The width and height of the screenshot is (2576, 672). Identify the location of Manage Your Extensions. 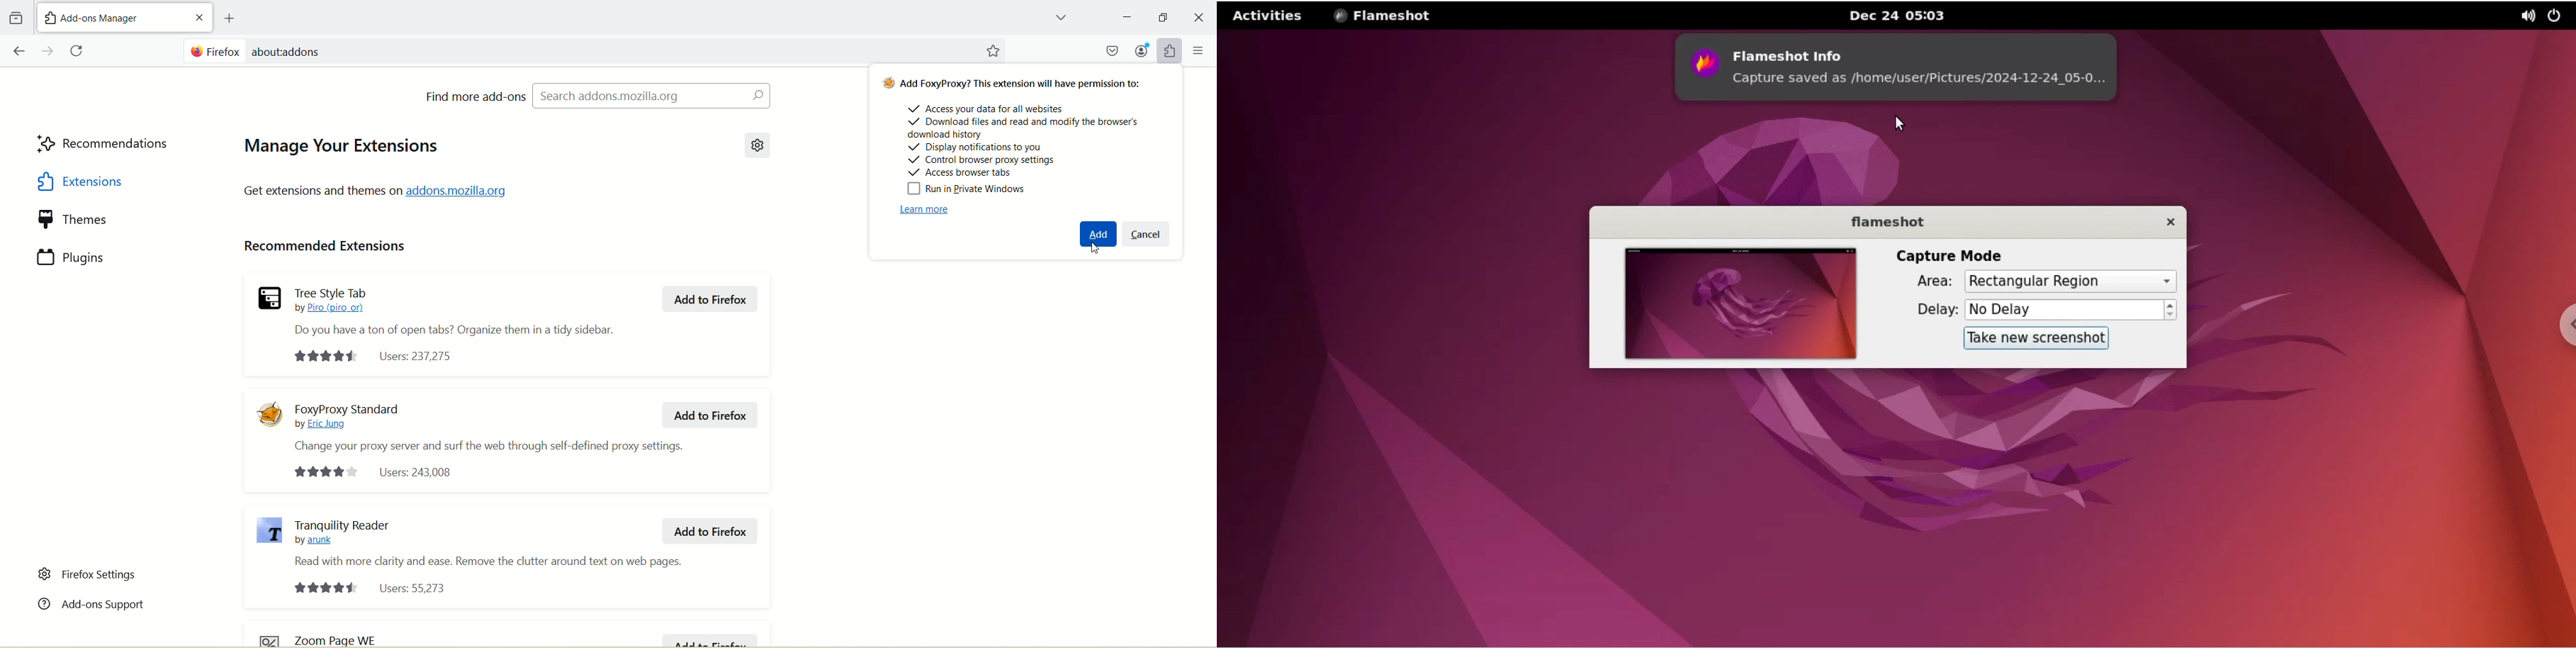
(380, 171).